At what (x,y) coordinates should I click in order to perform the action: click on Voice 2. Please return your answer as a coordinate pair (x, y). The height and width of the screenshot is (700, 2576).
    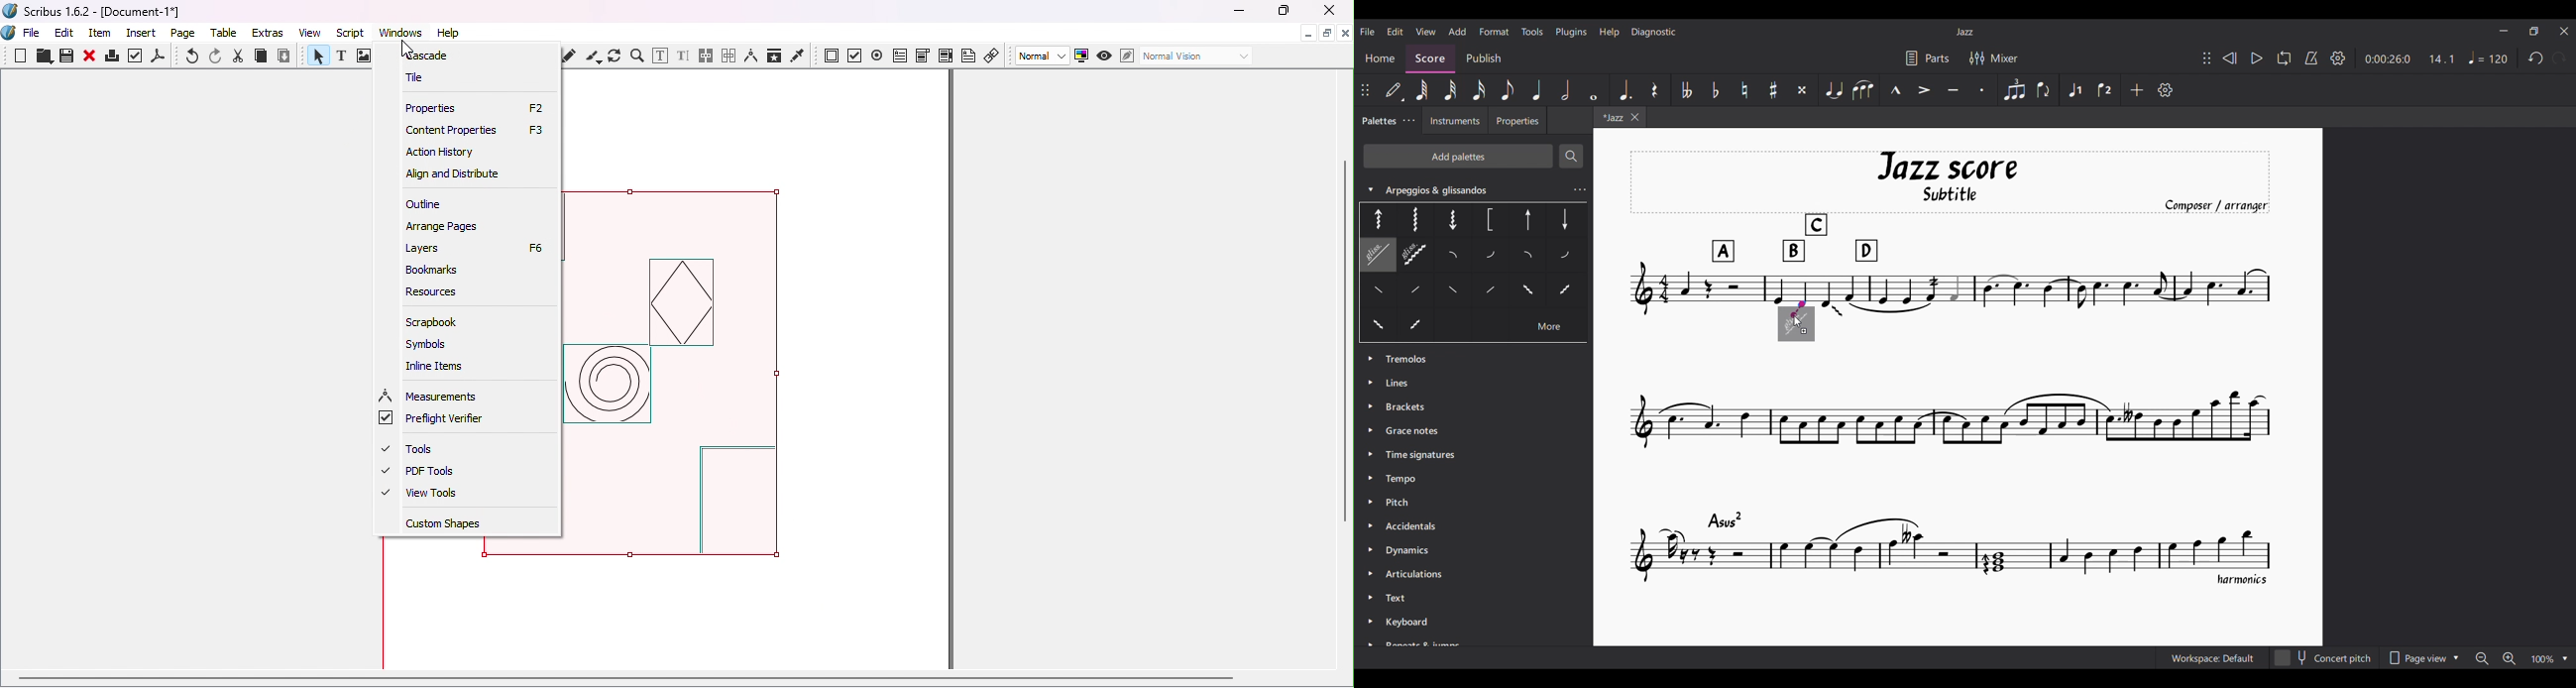
    Looking at the image, I should click on (2106, 89).